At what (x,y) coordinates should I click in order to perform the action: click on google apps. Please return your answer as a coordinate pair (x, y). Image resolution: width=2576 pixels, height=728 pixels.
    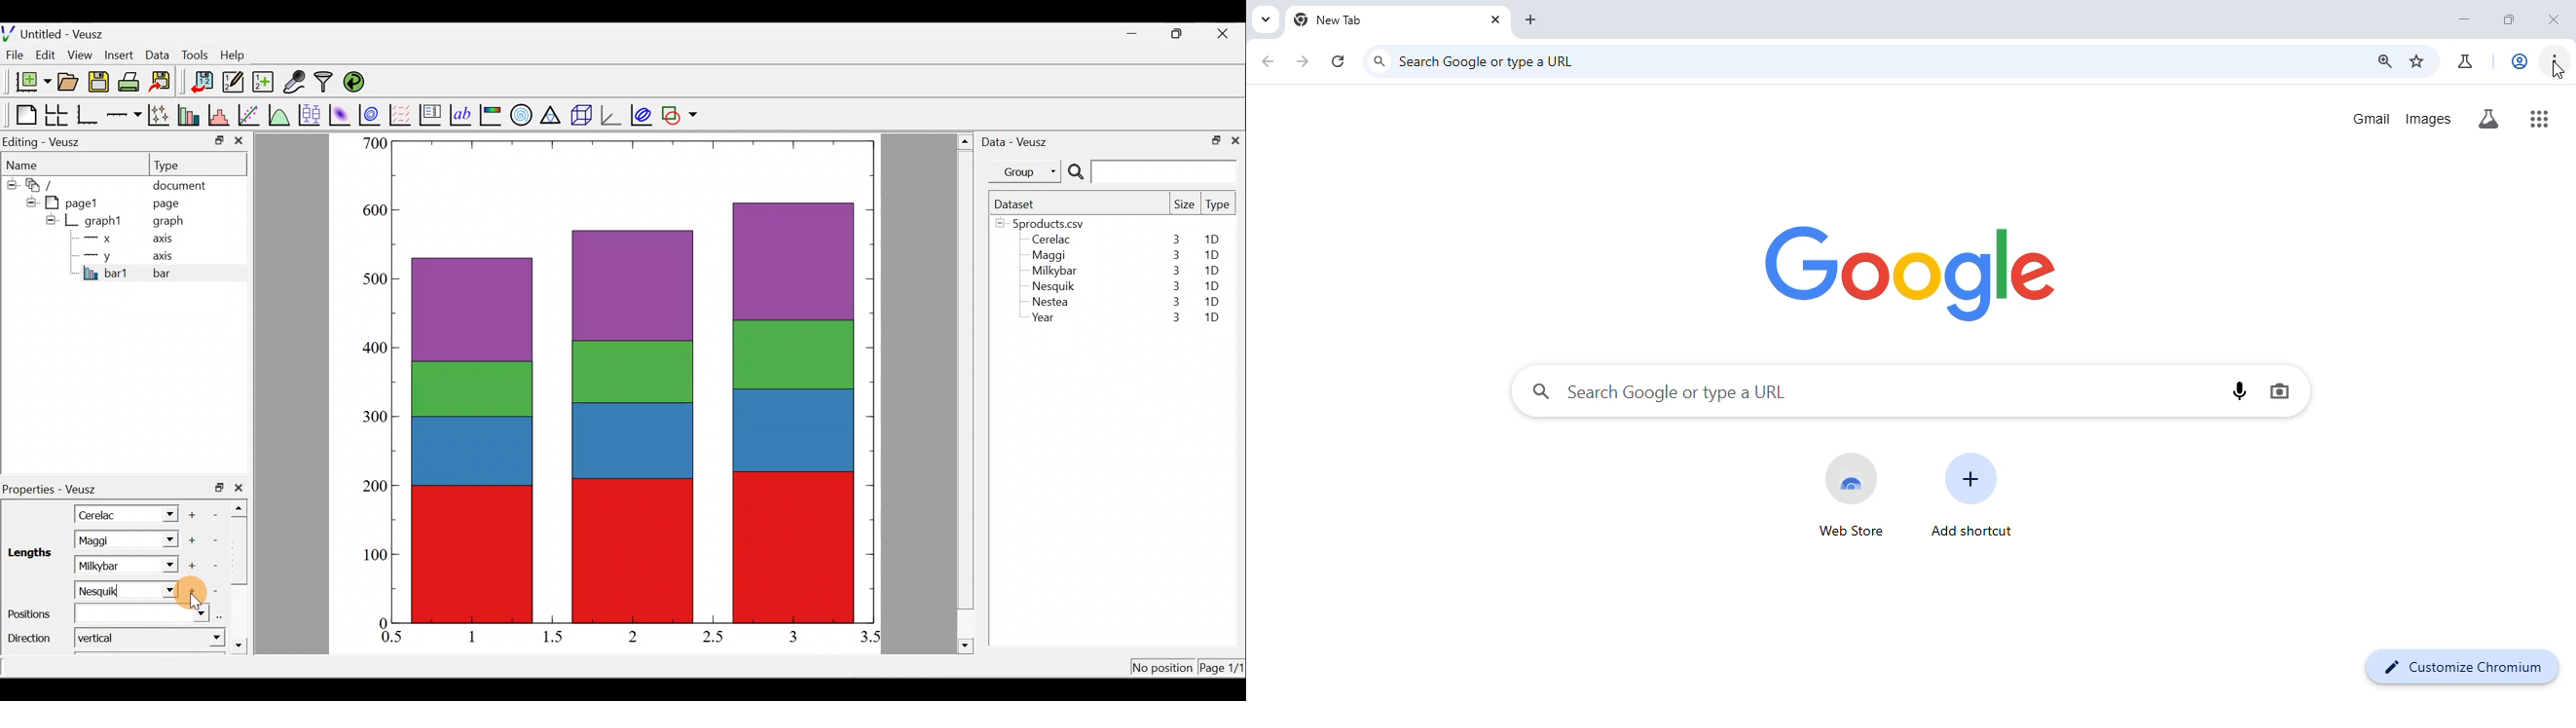
    Looking at the image, I should click on (2541, 117).